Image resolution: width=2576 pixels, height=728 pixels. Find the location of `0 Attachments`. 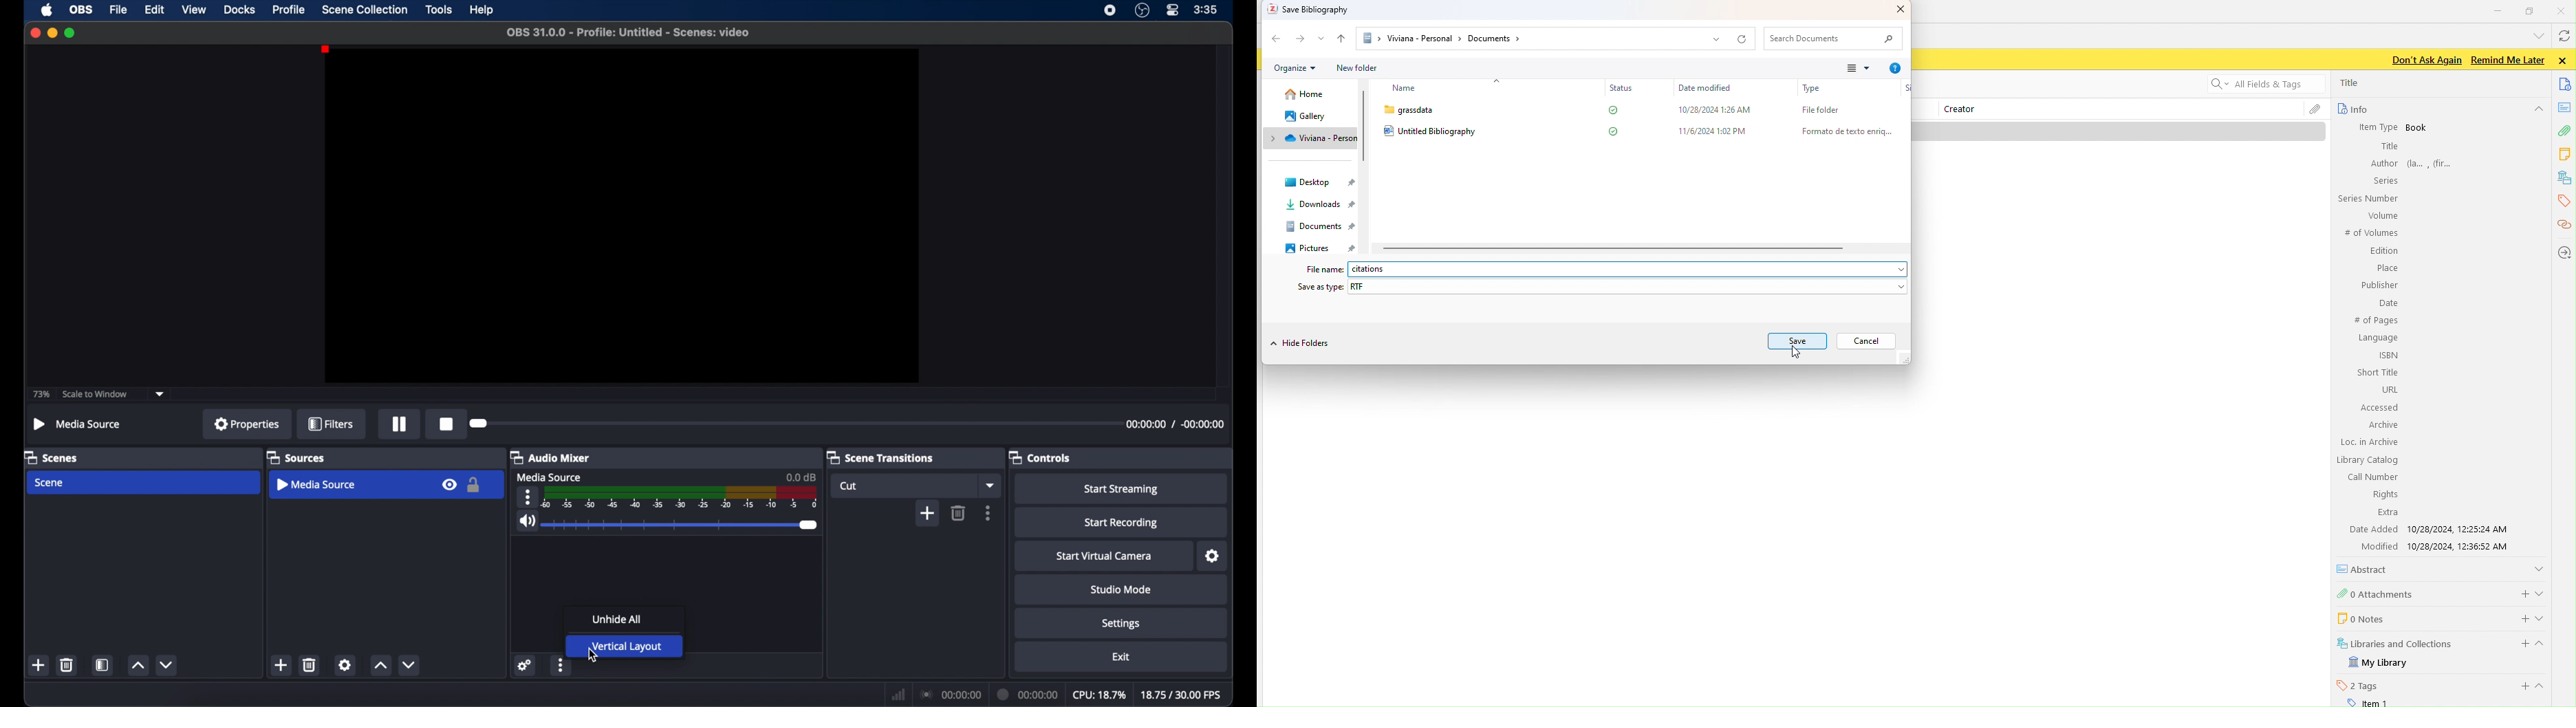

0 Attachments is located at coordinates (2377, 593).